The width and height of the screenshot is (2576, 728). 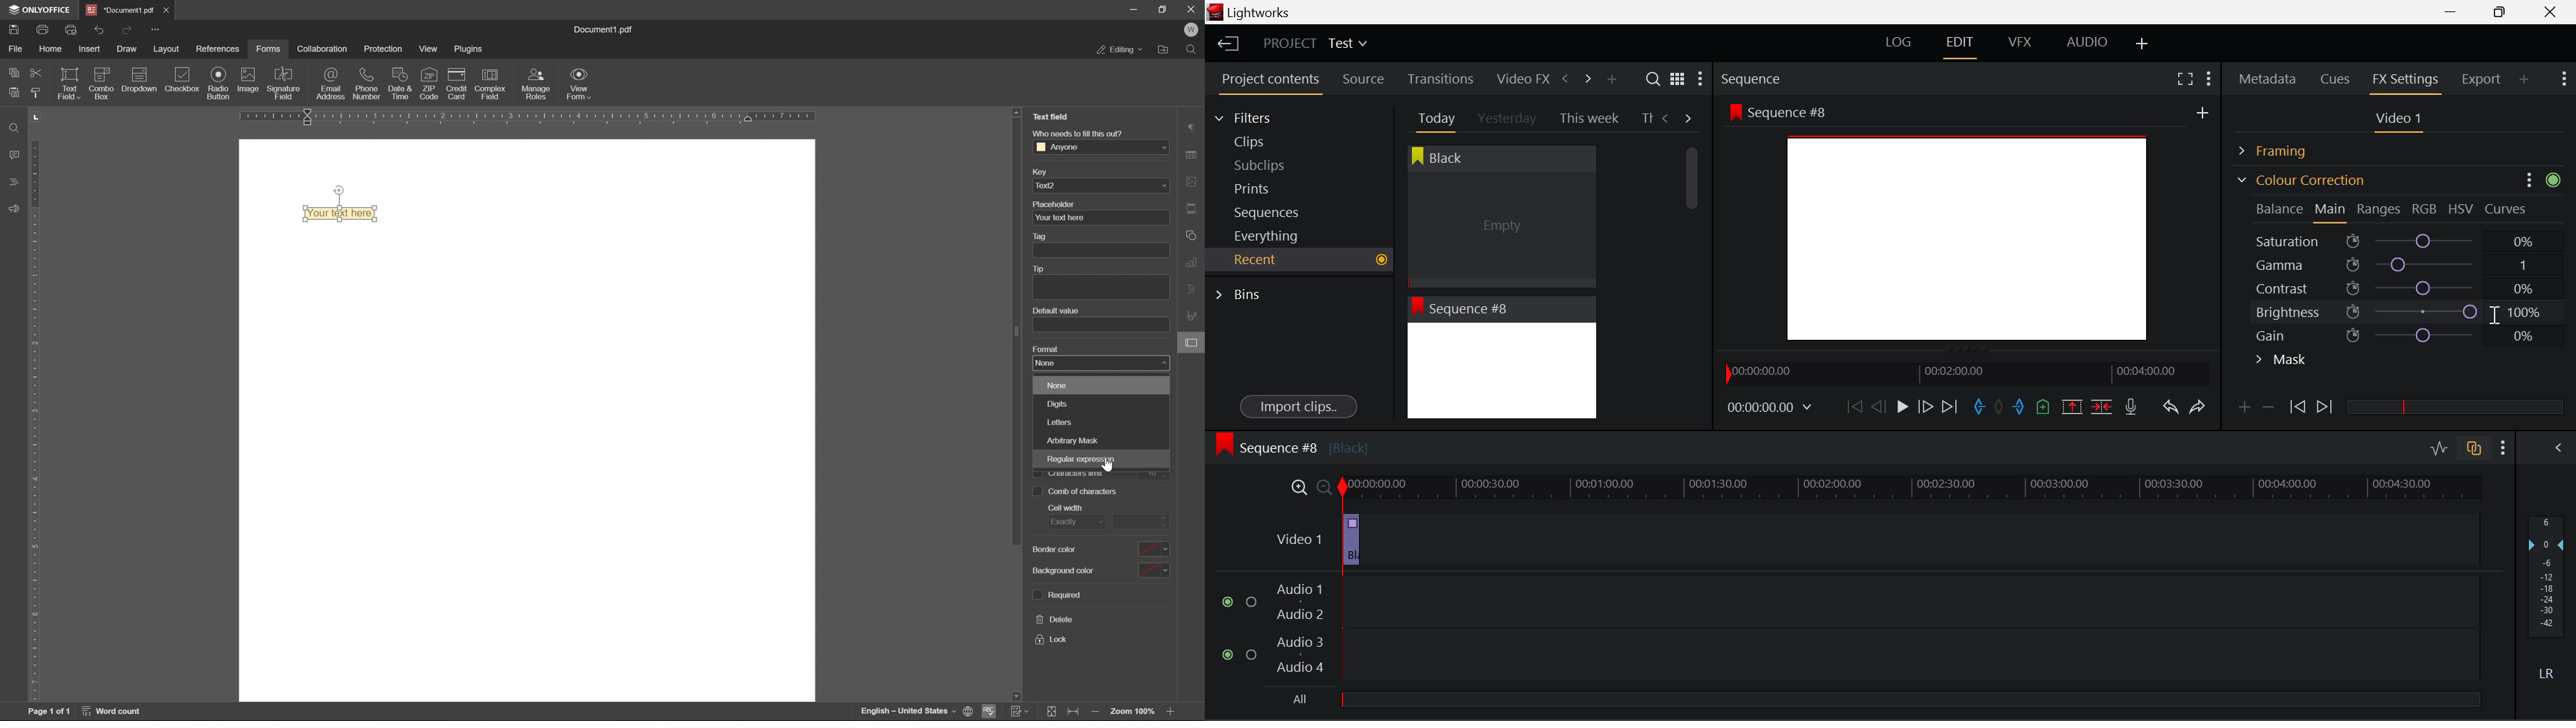 What do you see at coordinates (457, 82) in the screenshot?
I see `credit card` at bounding box center [457, 82].